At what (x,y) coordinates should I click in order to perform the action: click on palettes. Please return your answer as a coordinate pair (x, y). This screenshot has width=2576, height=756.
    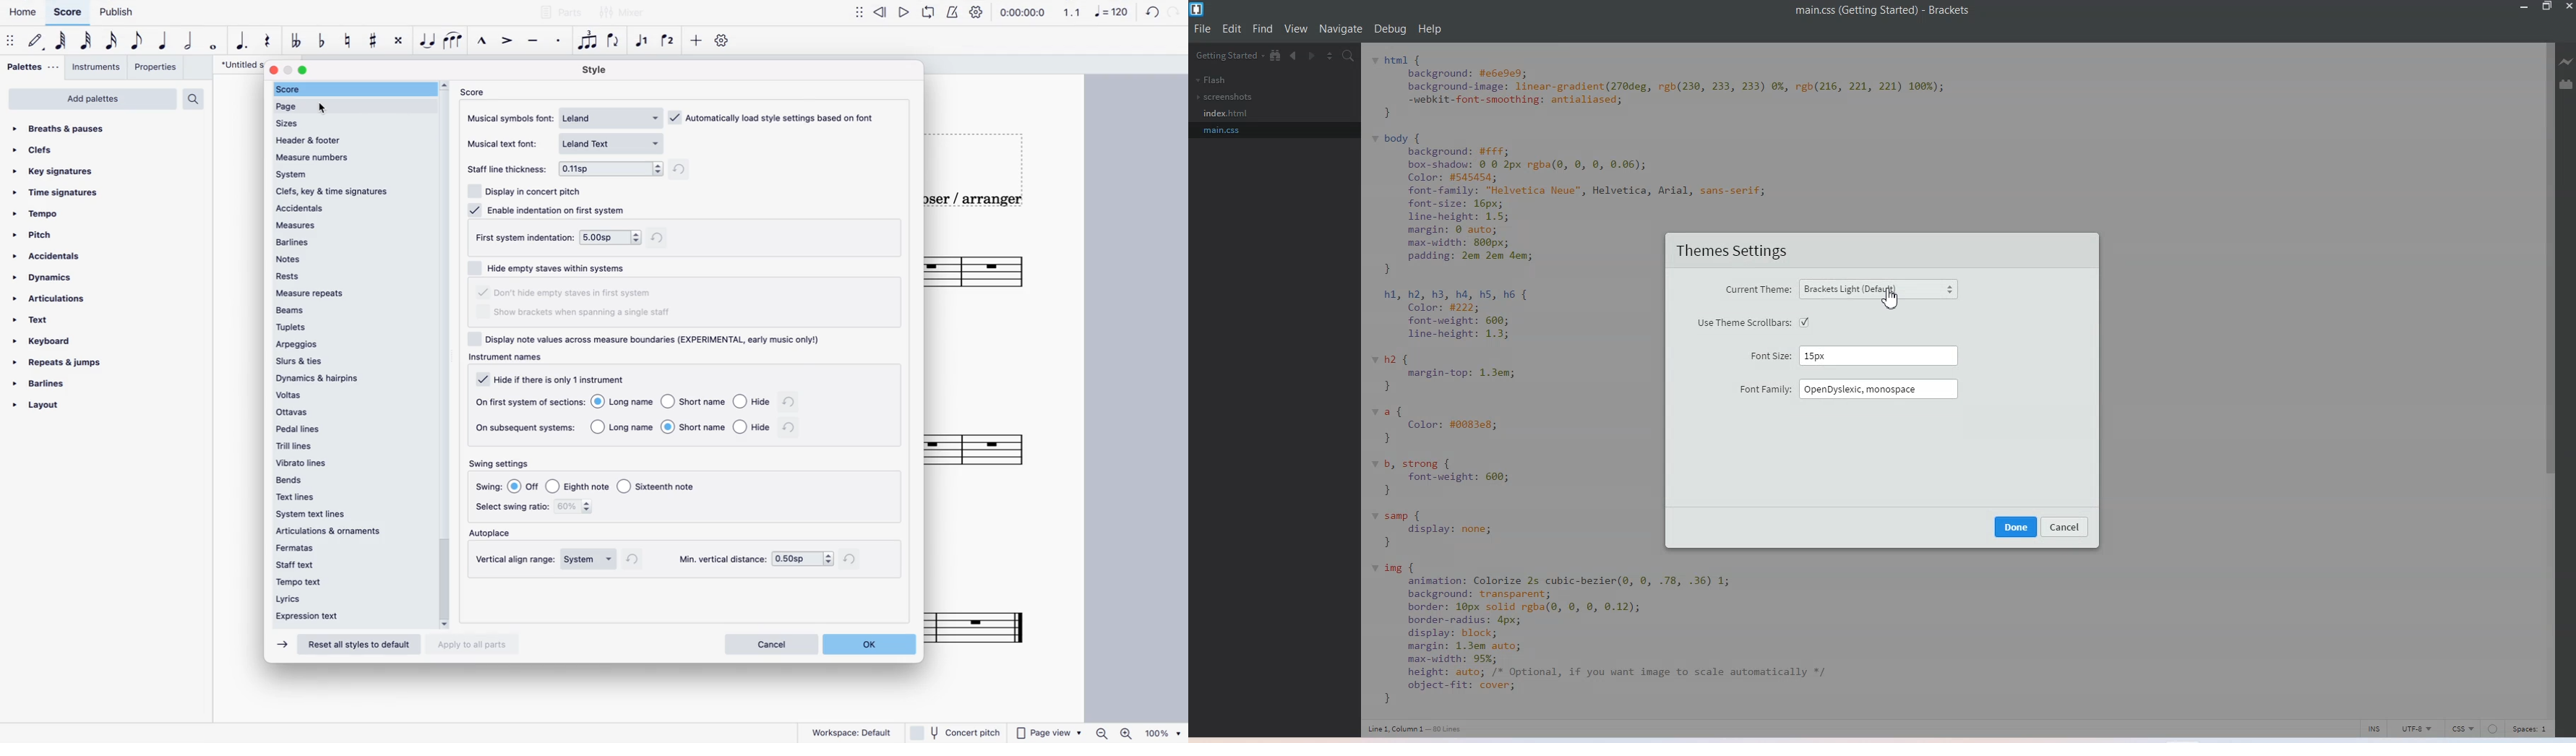
    Looking at the image, I should click on (31, 68).